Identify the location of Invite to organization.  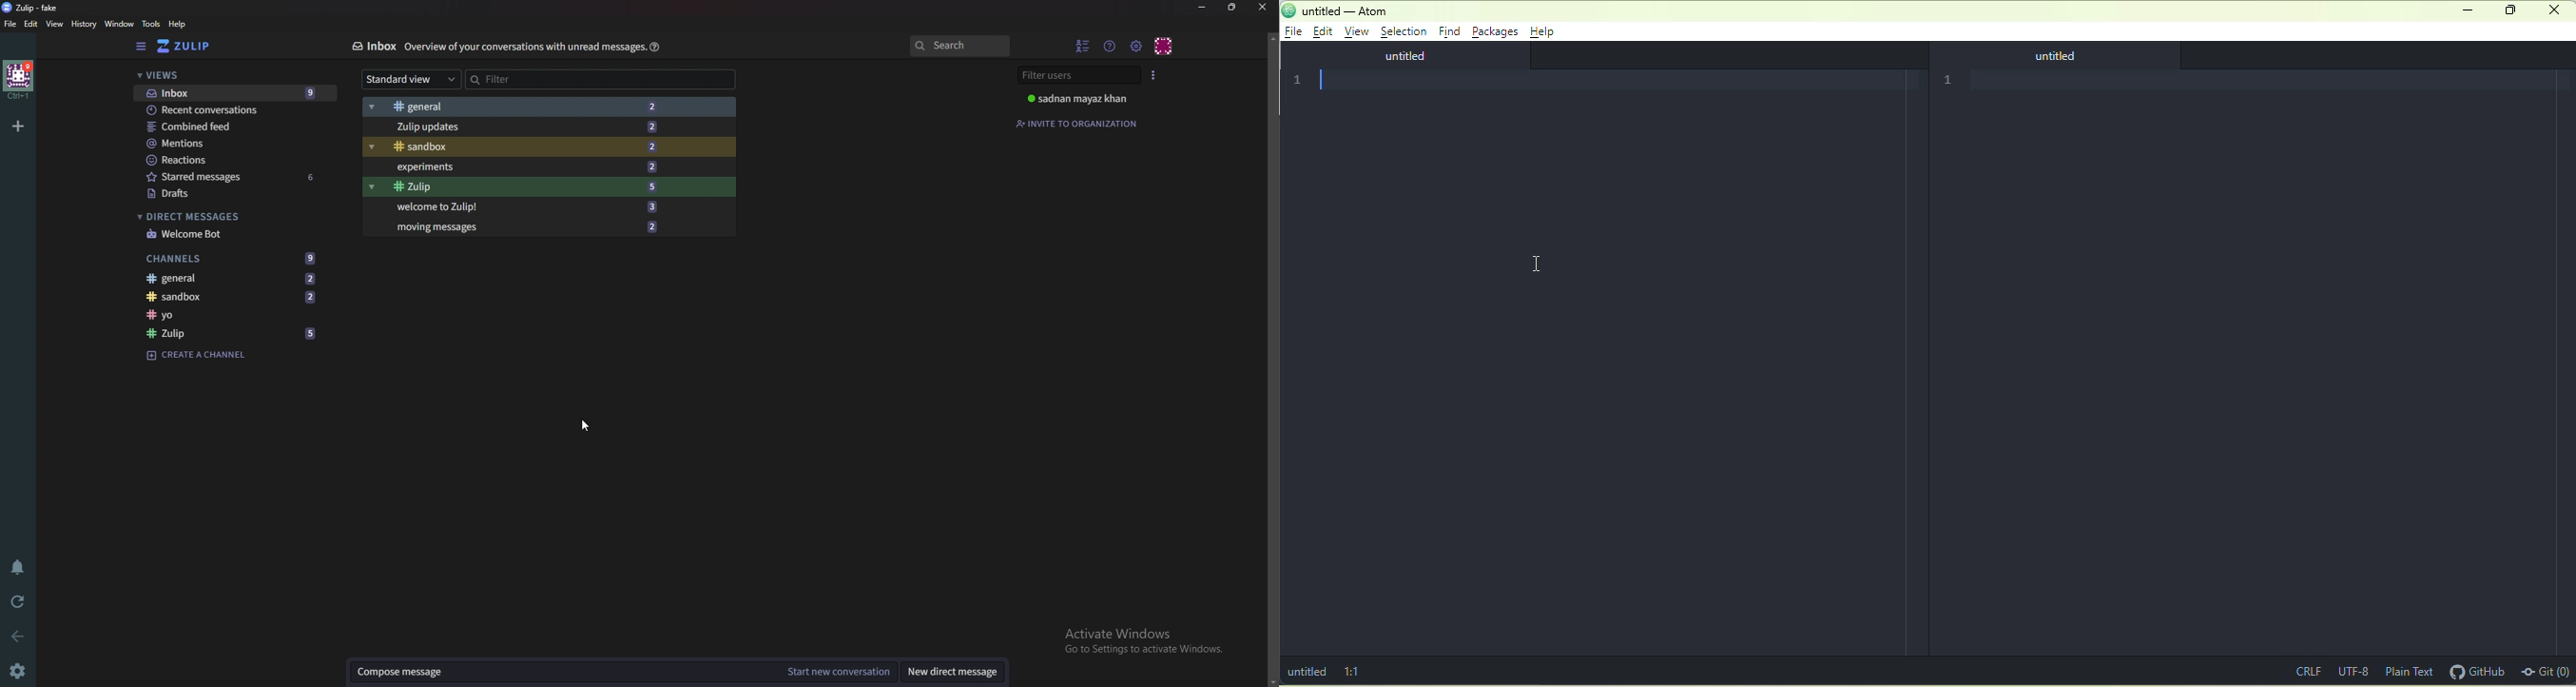
(1078, 123).